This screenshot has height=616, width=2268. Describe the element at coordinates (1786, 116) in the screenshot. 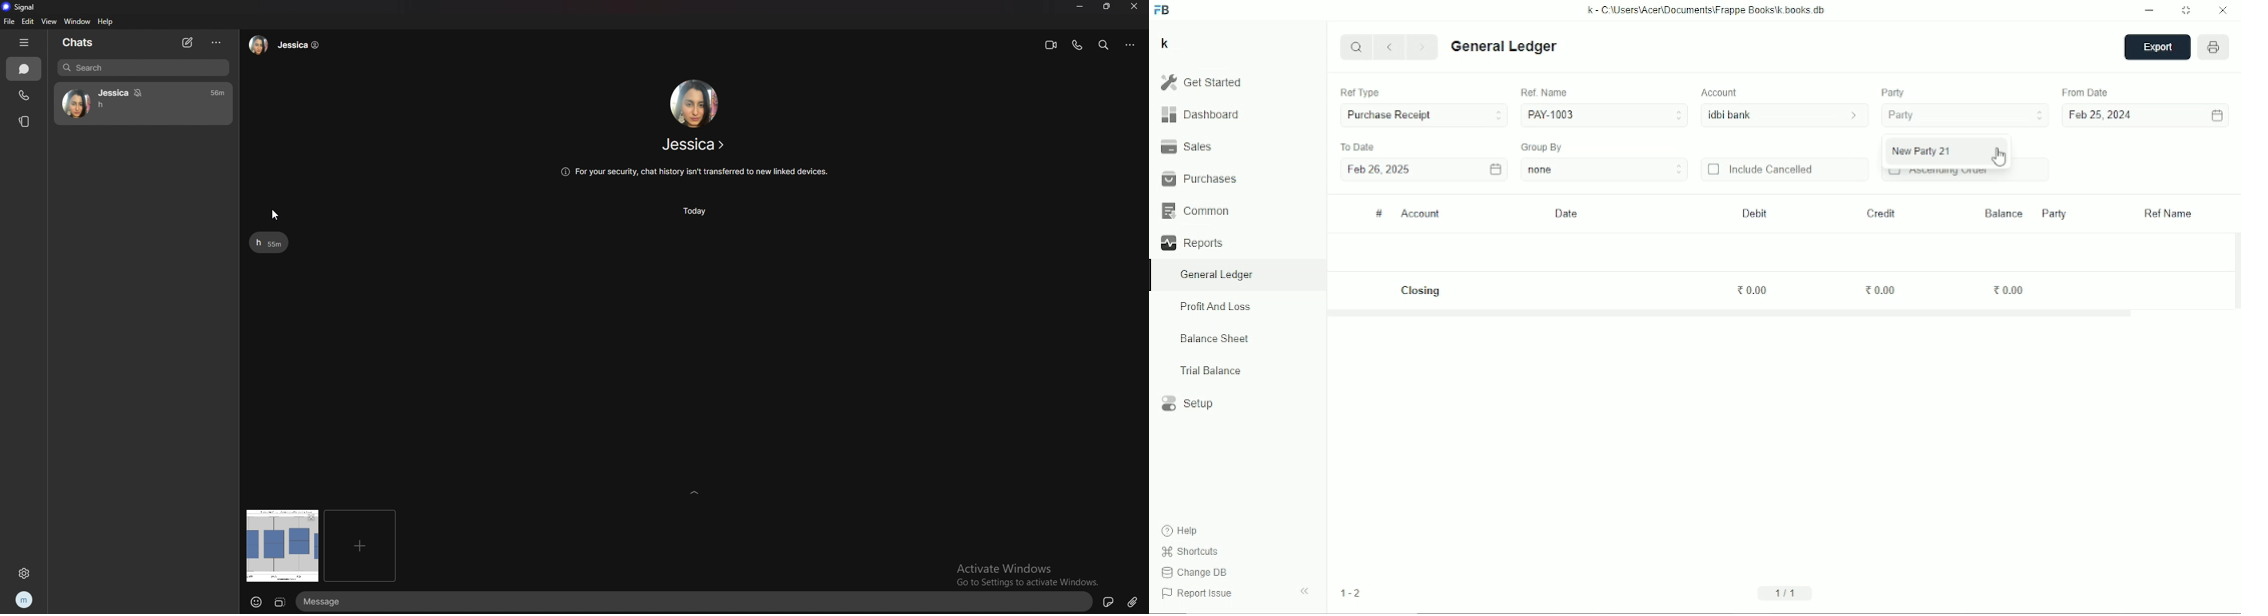

I see `idbi bank` at that location.